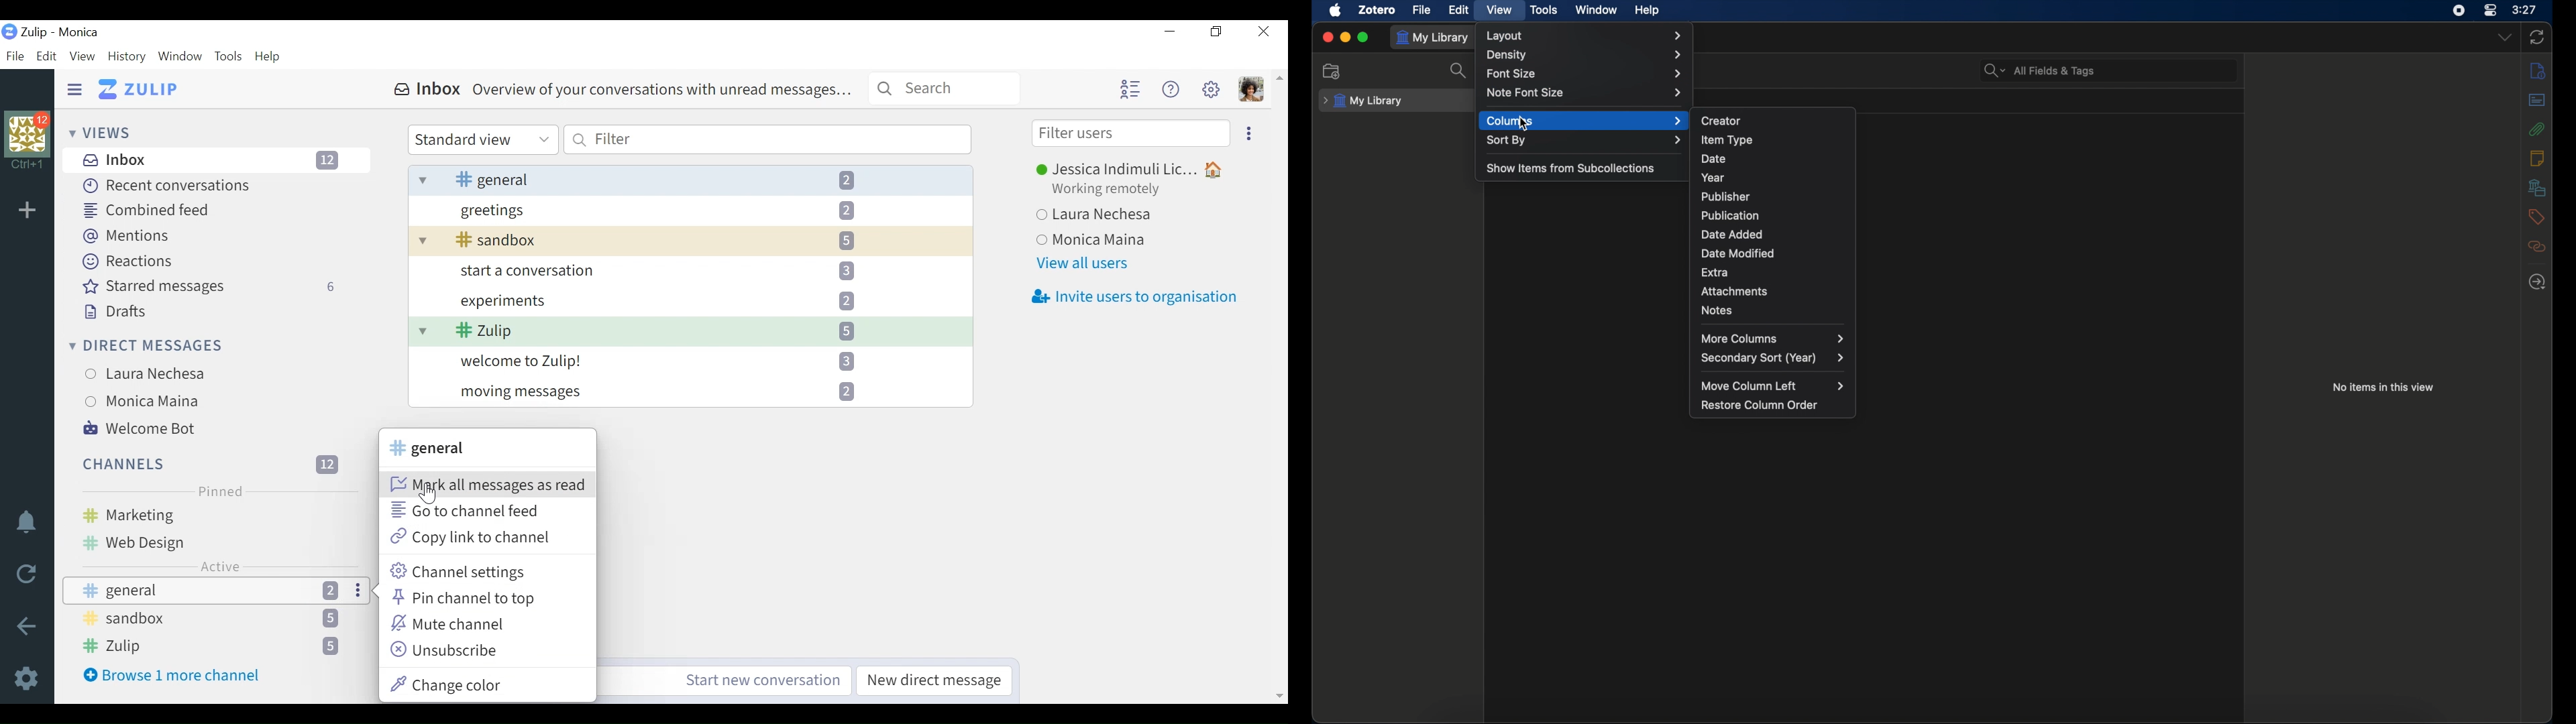 This screenshot has height=728, width=2576. What do you see at coordinates (2537, 37) in the screenshot?
I see `sync` at bounding box center [2537, 37].